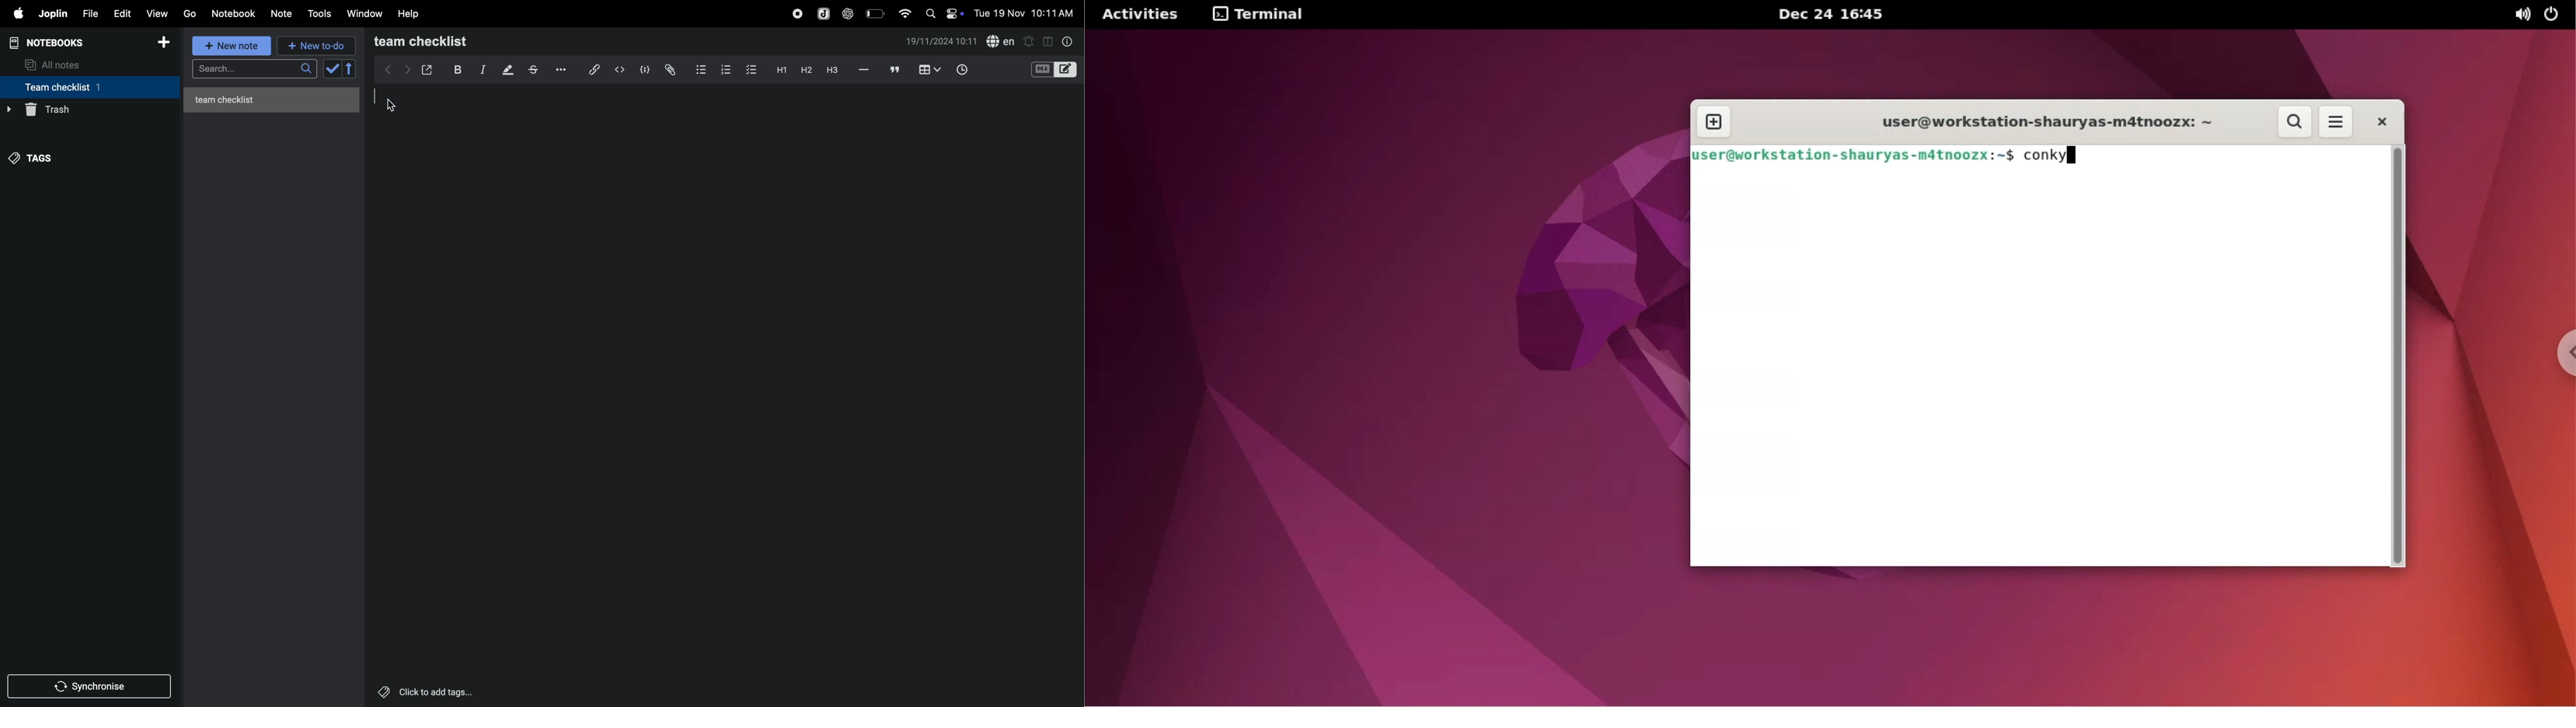 This screenshot has height=728, width=2576. I want to click on bullet list, so click(699, 69).